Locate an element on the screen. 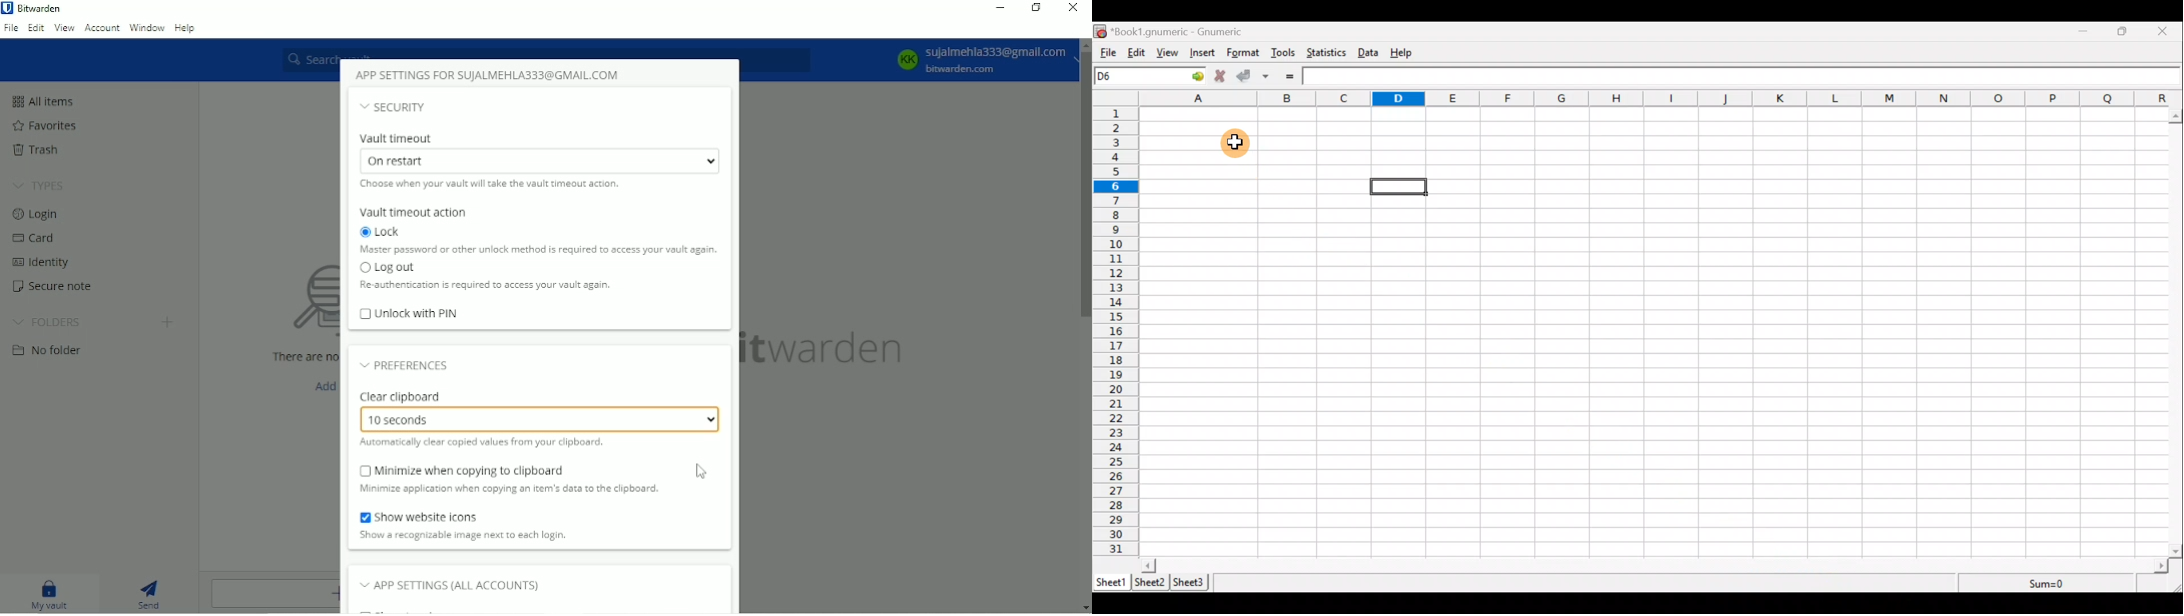 The height and width of the screenshot is (616, 2184). 10 seconds is located at coordinates (543, 418).